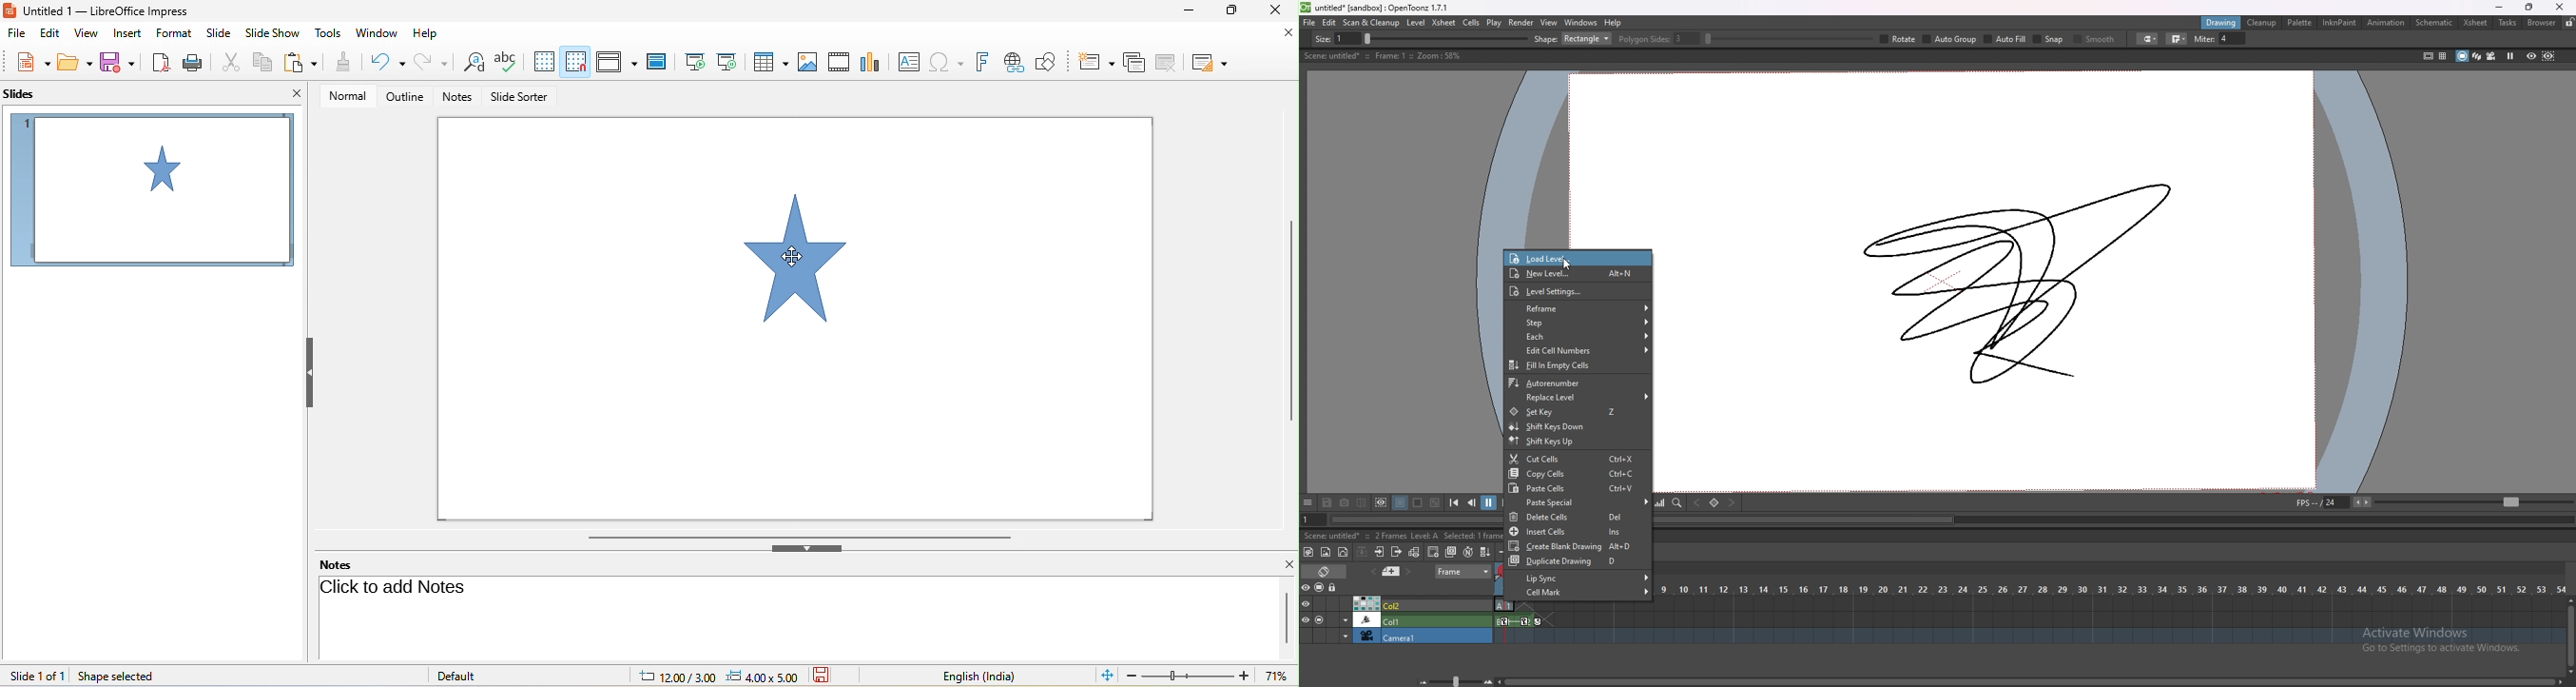 The width and height of the screenshot is (2576, 700). What do you see at coordinates (1613, 23) in the screenshot?
I see `help` at bounding box center [1613, 23].